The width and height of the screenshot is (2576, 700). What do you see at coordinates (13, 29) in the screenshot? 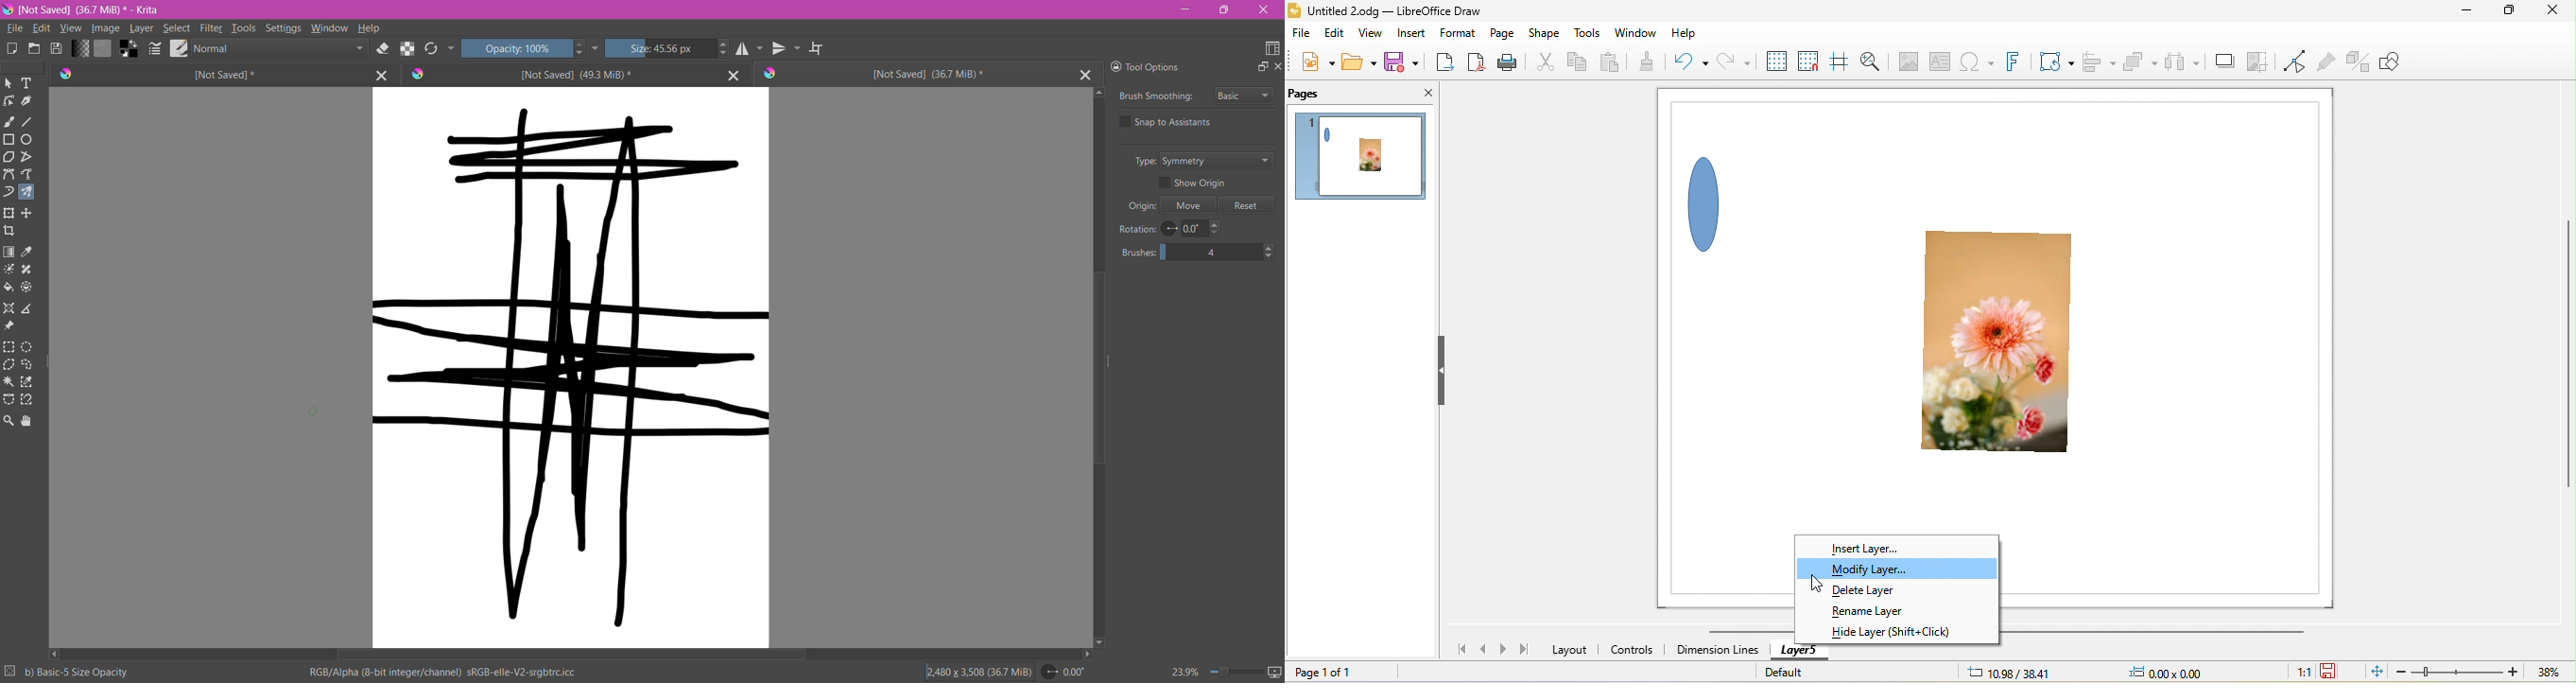
I see `File` at bounding box center [13, 29].